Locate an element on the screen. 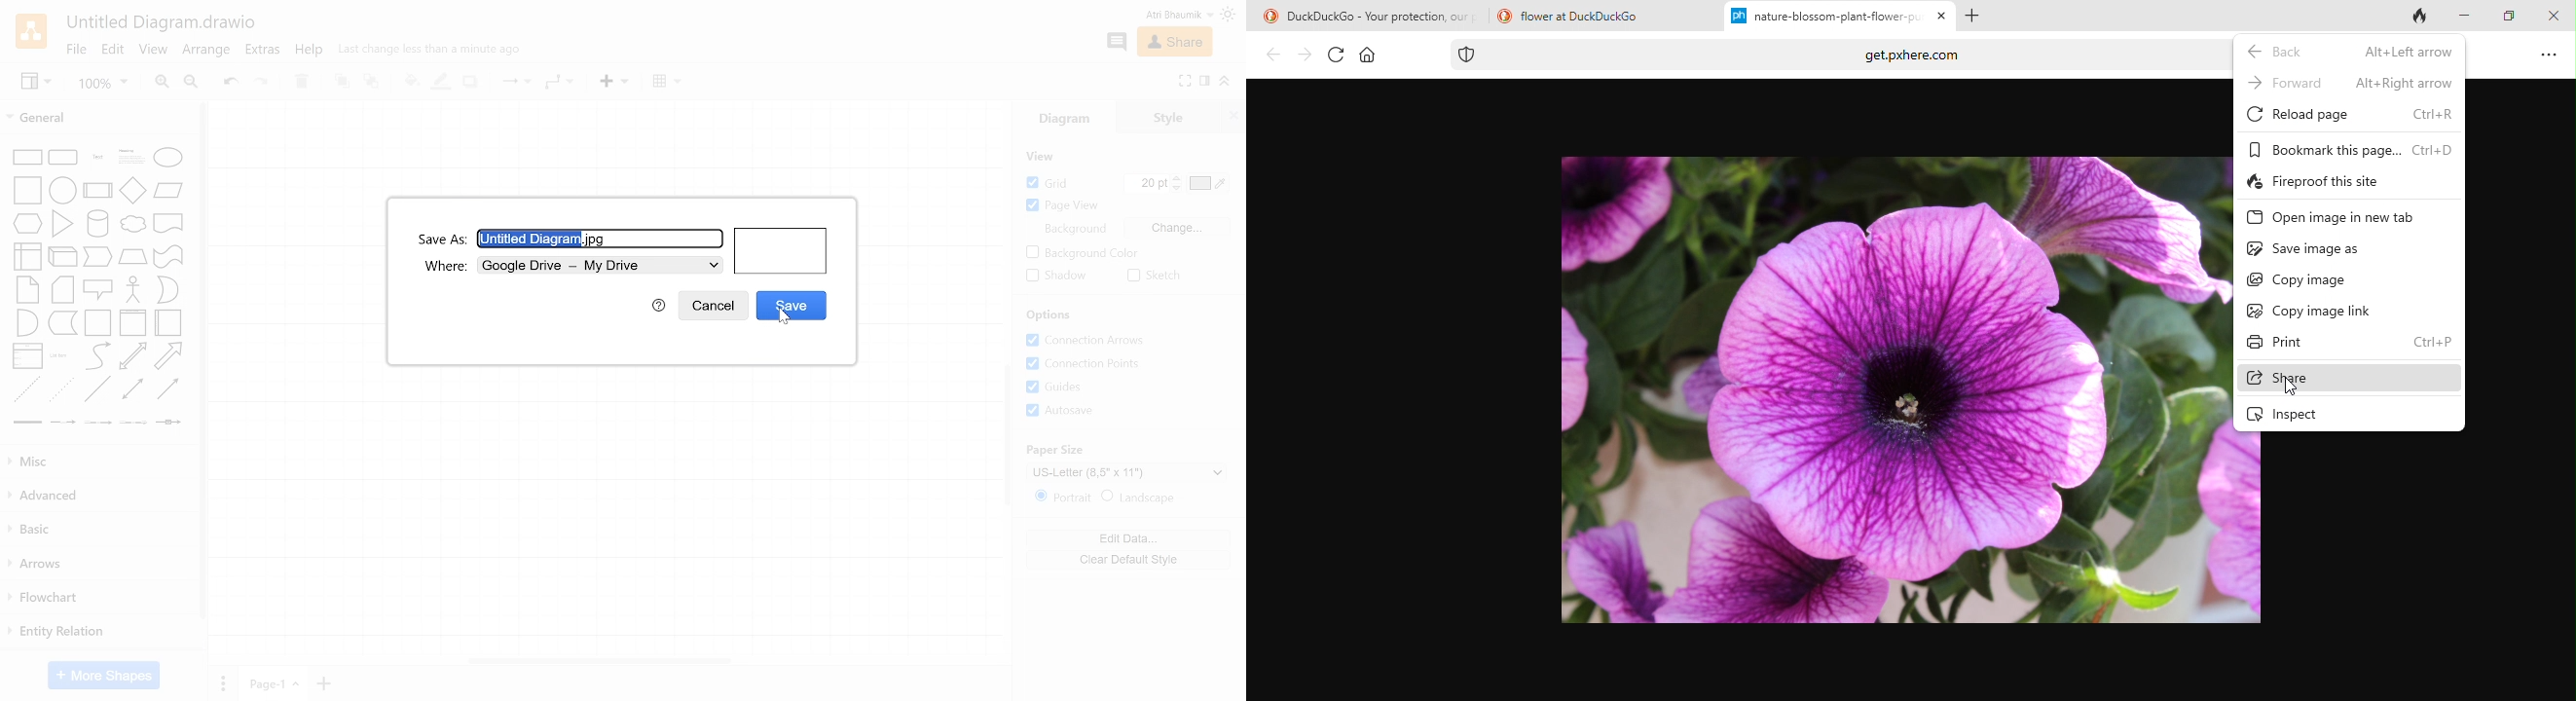 The width and height of the screenshot is (2576, 728). View is located at coordinates (153, 50).